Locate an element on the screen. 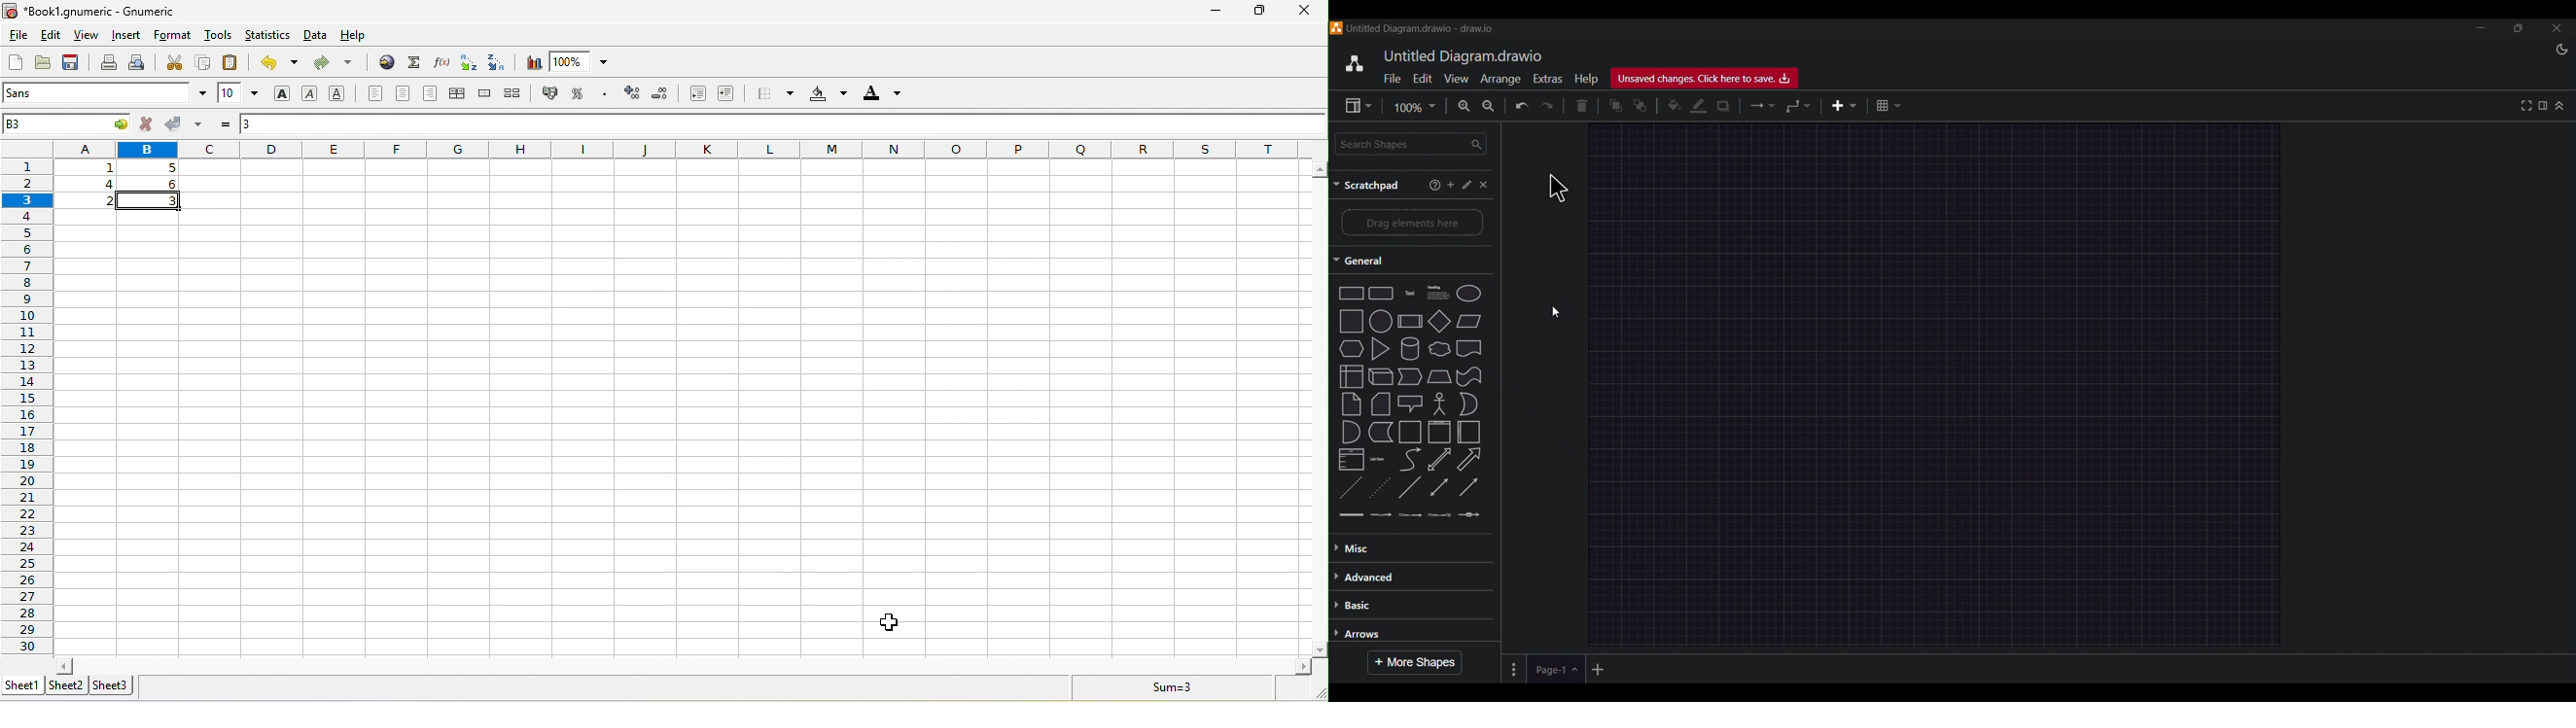 Image resolution: width=2576 pixels, height=728 pixels. video display is located at coordinates (1952, 350).